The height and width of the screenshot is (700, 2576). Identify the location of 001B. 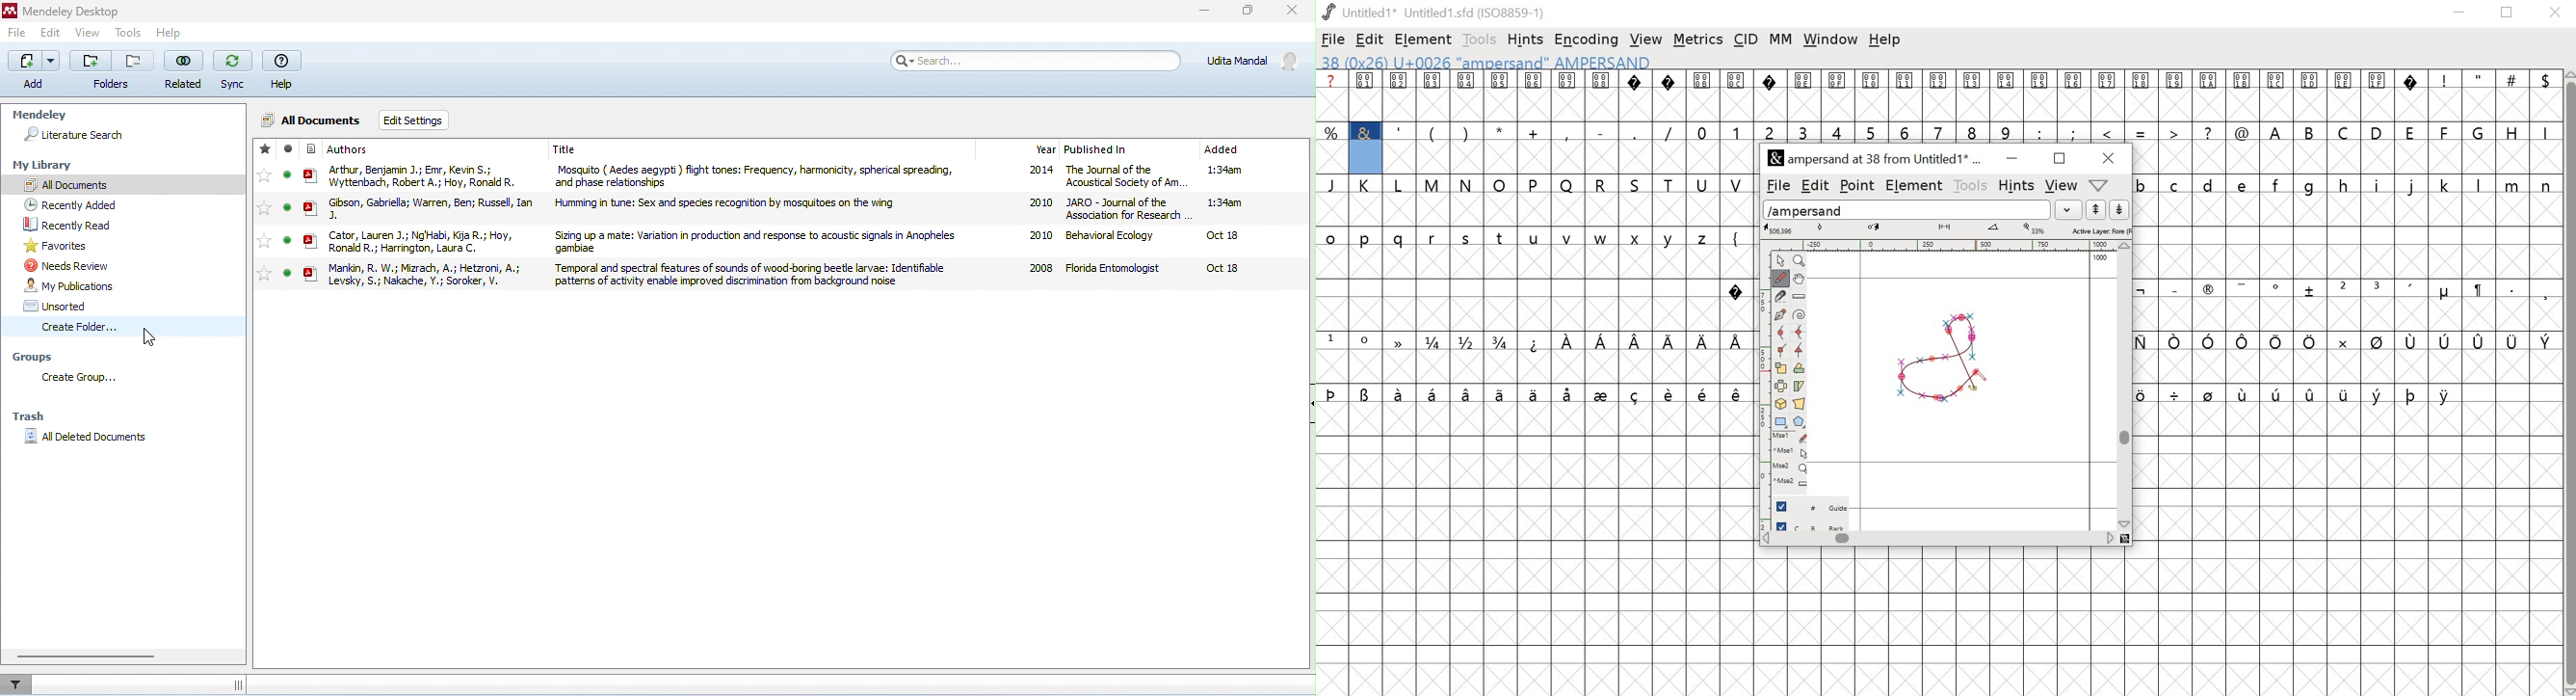
(2240, 95).